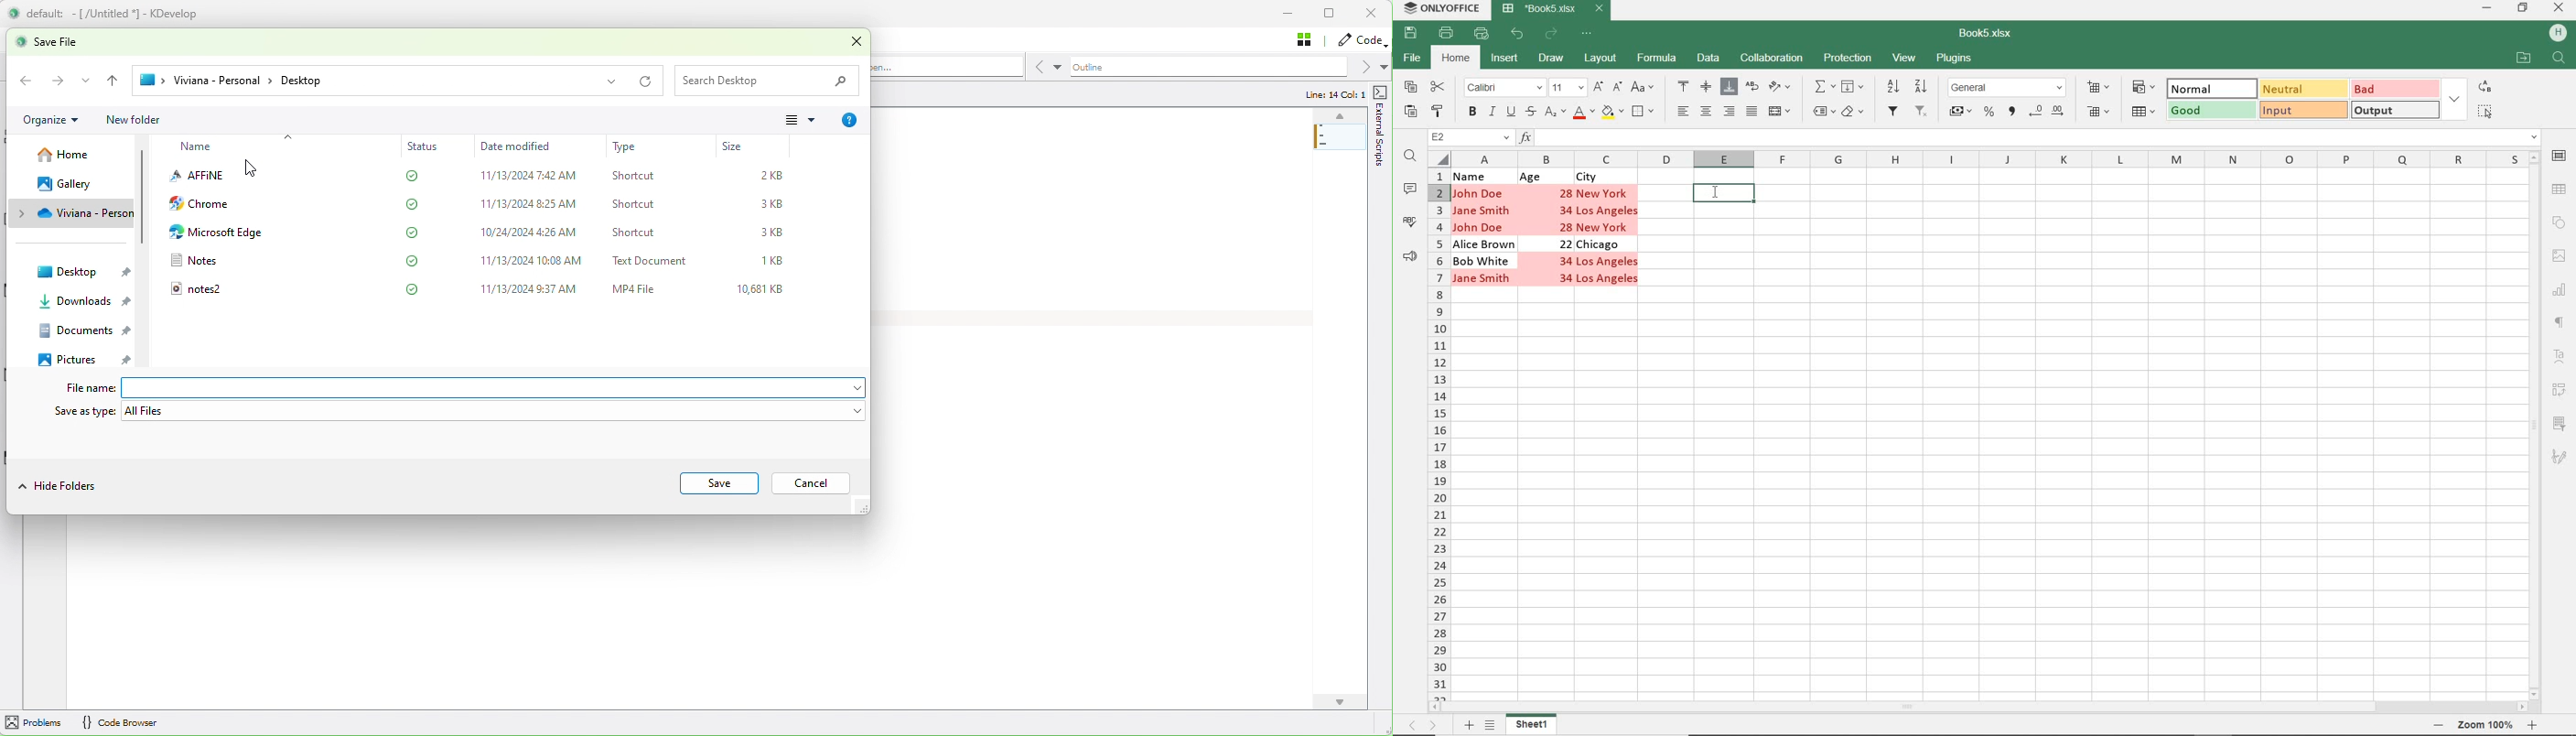 This screenshot has height=756, width=2576. I want to click on TEXTART, so click(2558, 357).